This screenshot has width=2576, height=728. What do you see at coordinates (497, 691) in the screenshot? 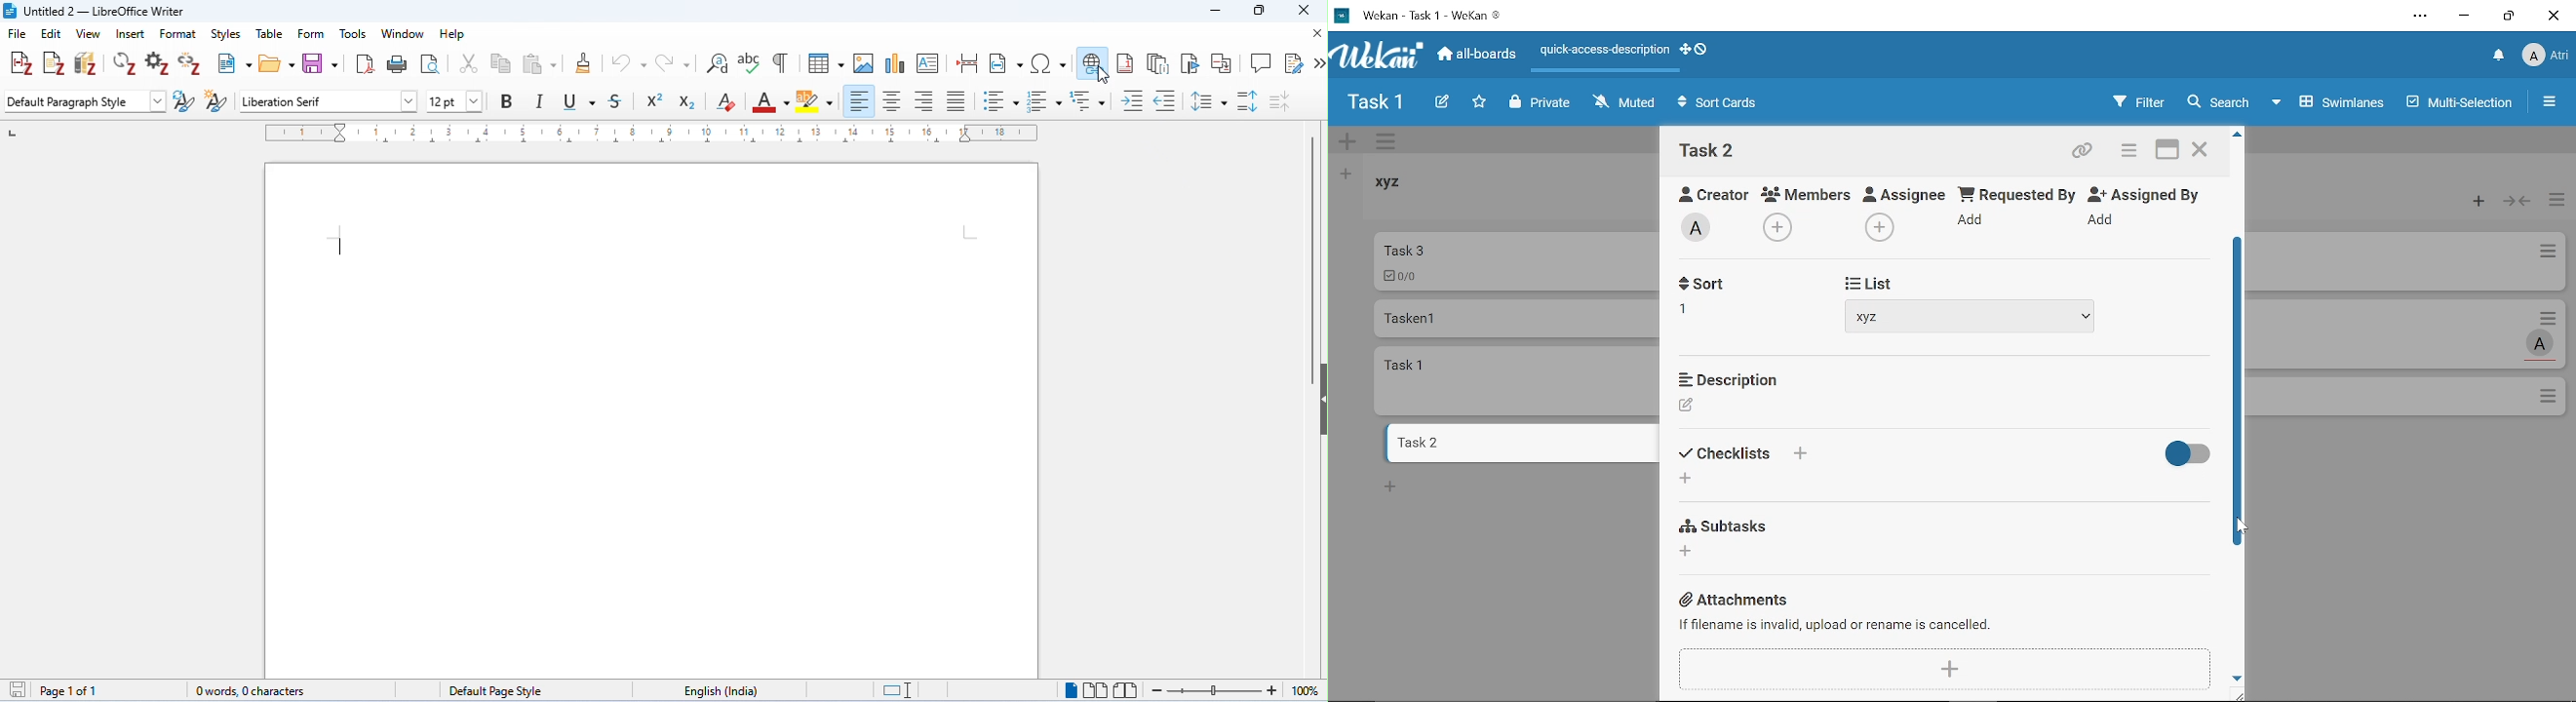
I see `default page style` at bounding box center [497, 691].